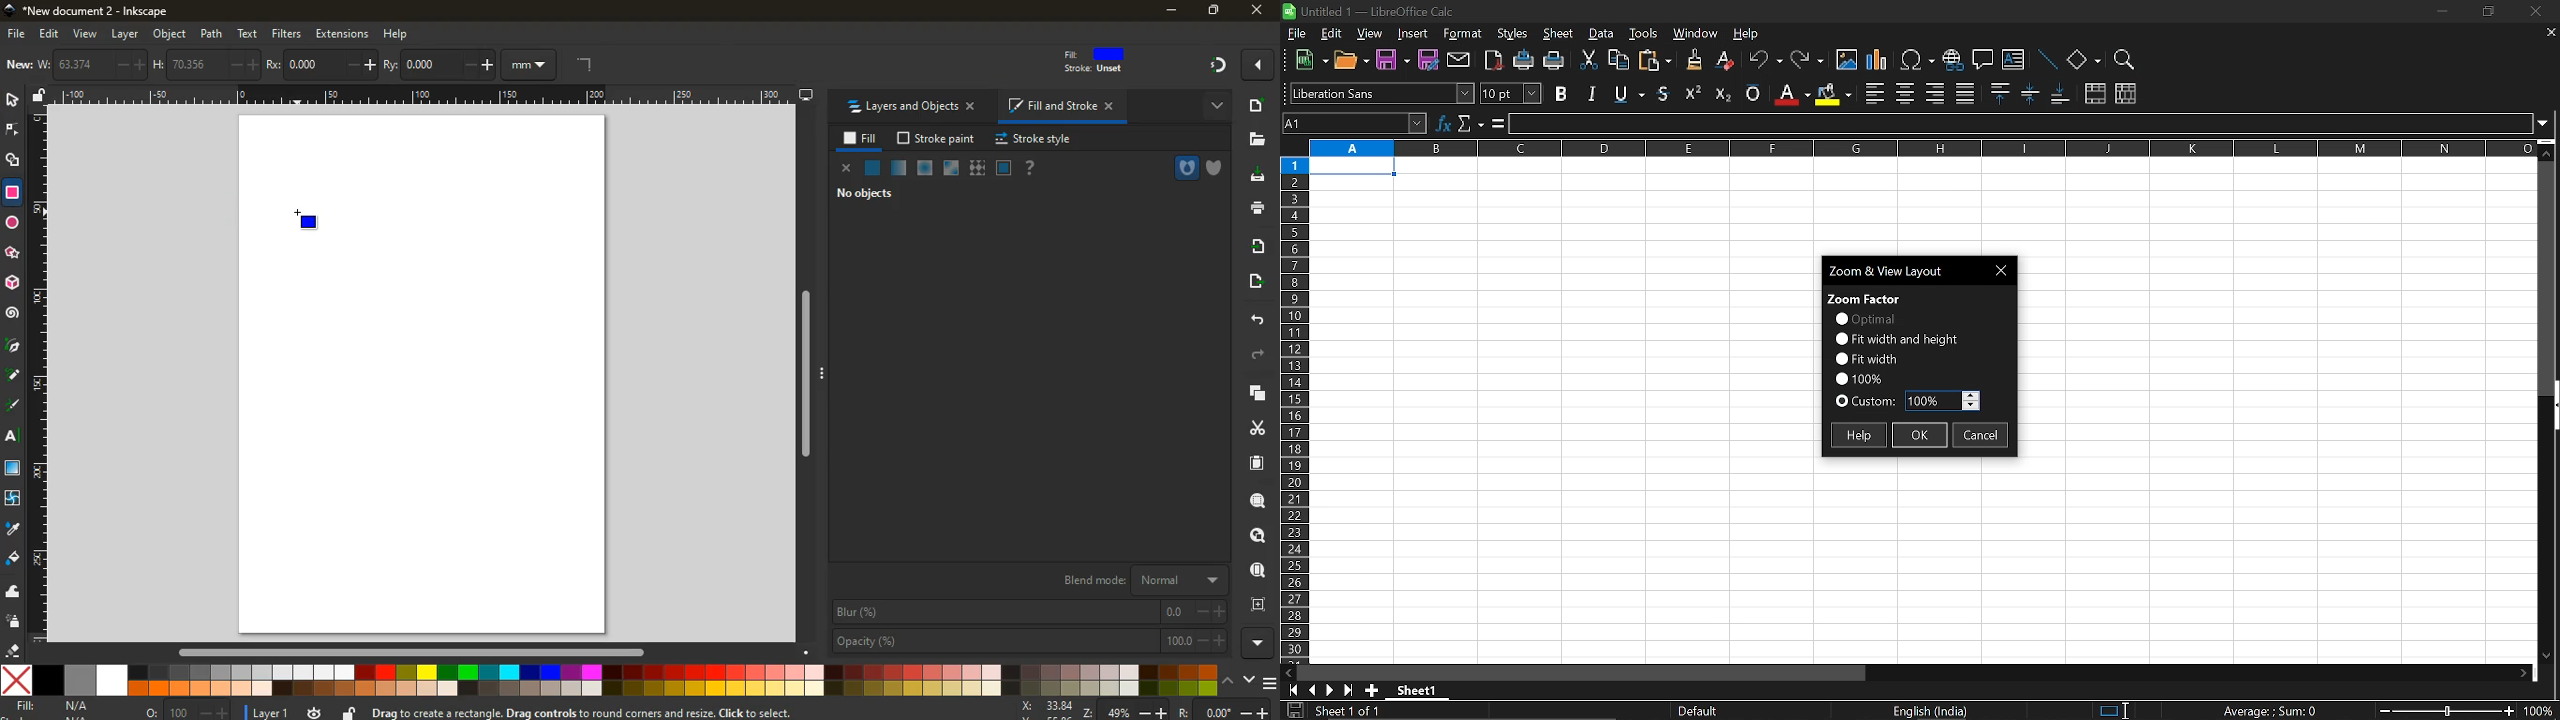  I want to click on Save, so click(1391, 61).